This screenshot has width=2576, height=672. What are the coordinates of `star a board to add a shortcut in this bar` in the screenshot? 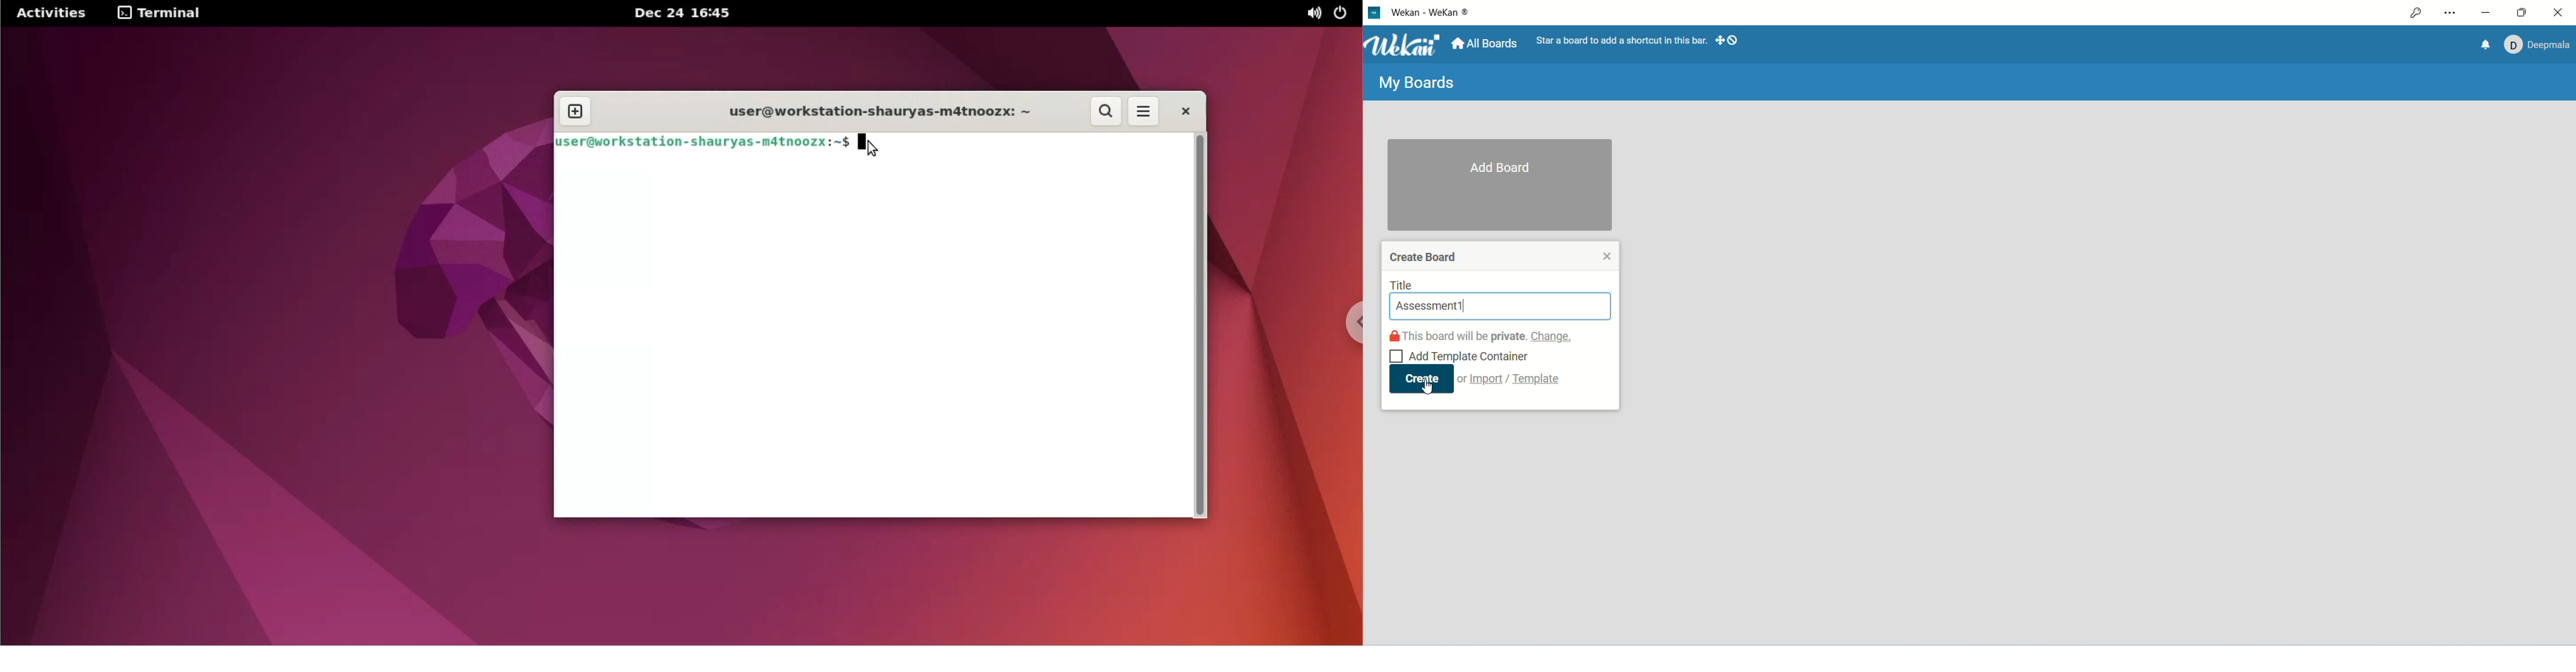 It's located at (1619, 40).